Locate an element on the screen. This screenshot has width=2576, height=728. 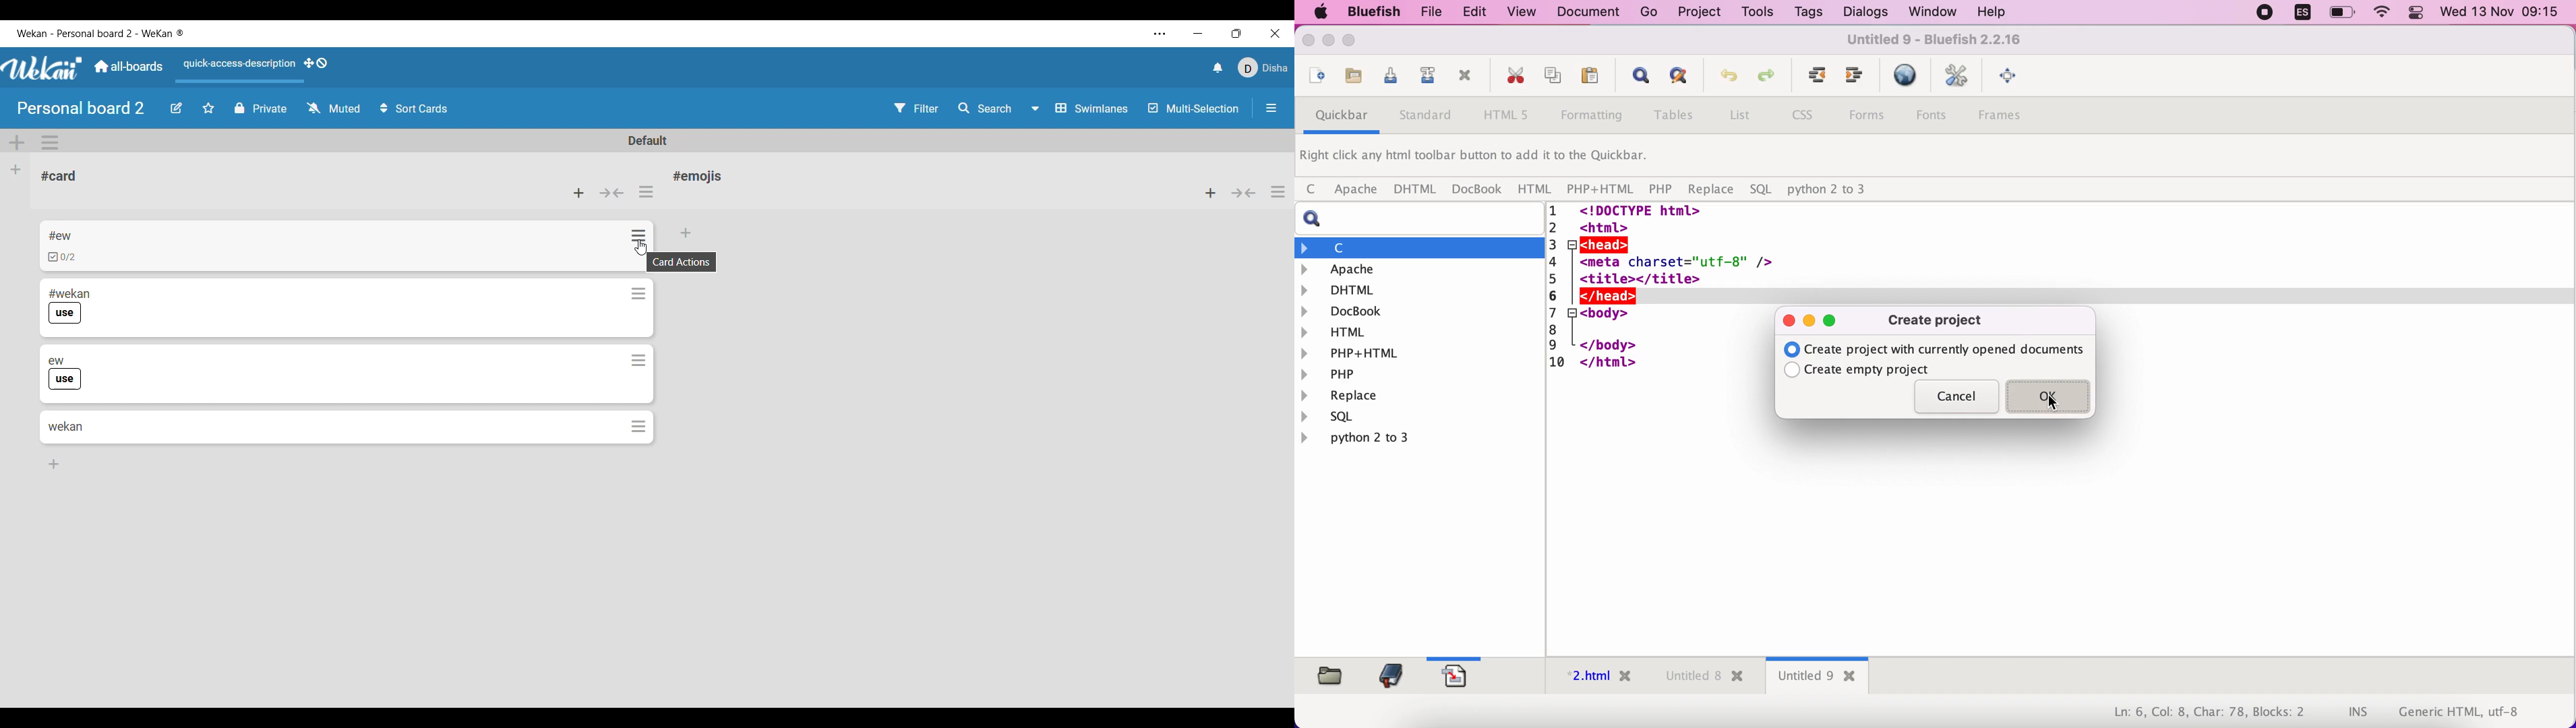
Collapse is located at coordinates (611, 193).